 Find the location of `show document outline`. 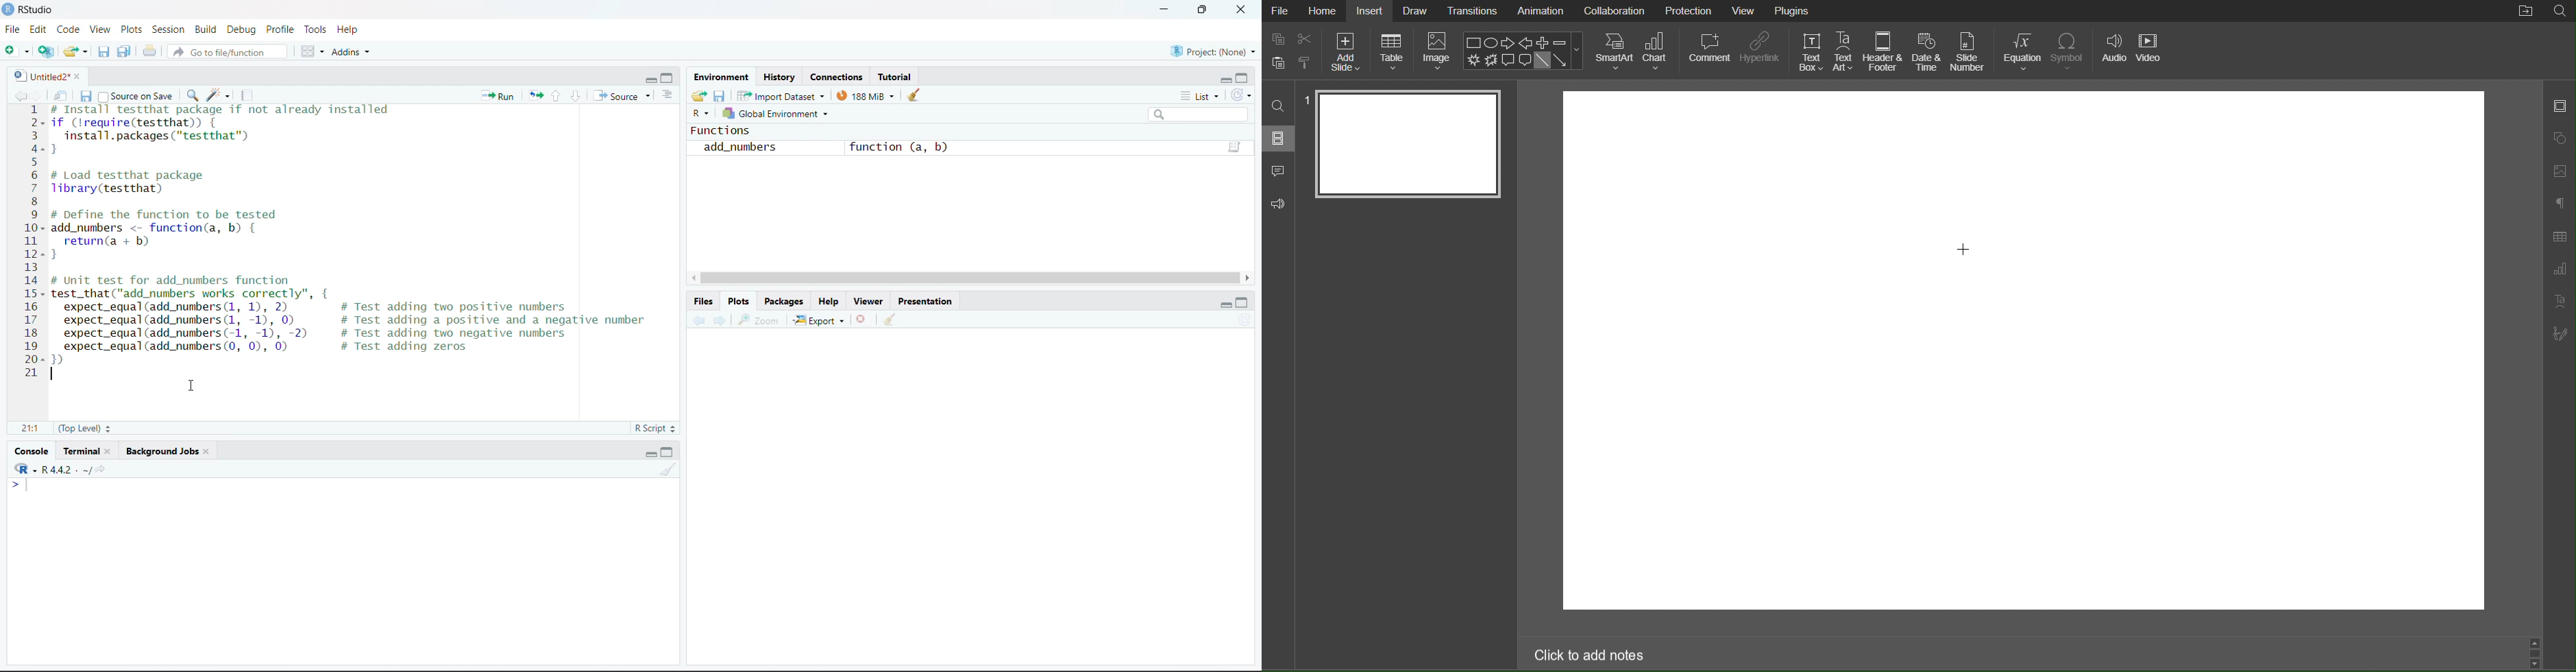

show document outline is located at coordinates (667, 94).